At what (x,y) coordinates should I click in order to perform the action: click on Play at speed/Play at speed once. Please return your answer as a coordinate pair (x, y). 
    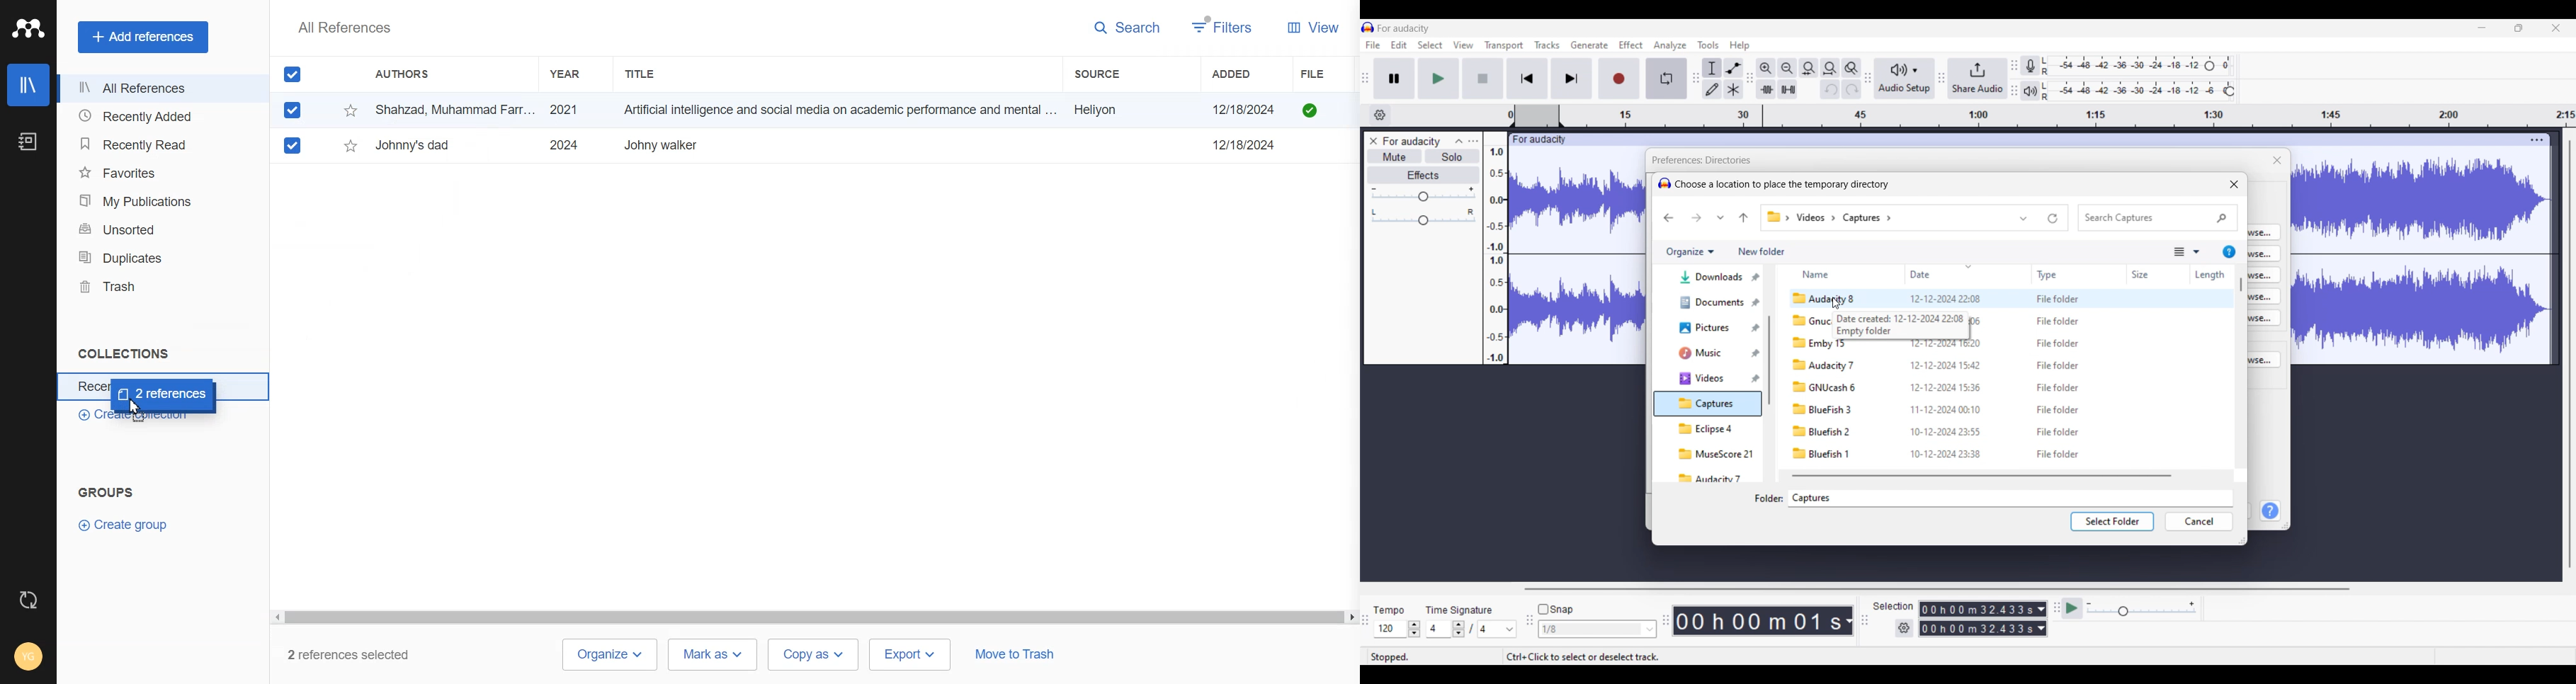
    Looking at the image, I should click on (2073, 609).